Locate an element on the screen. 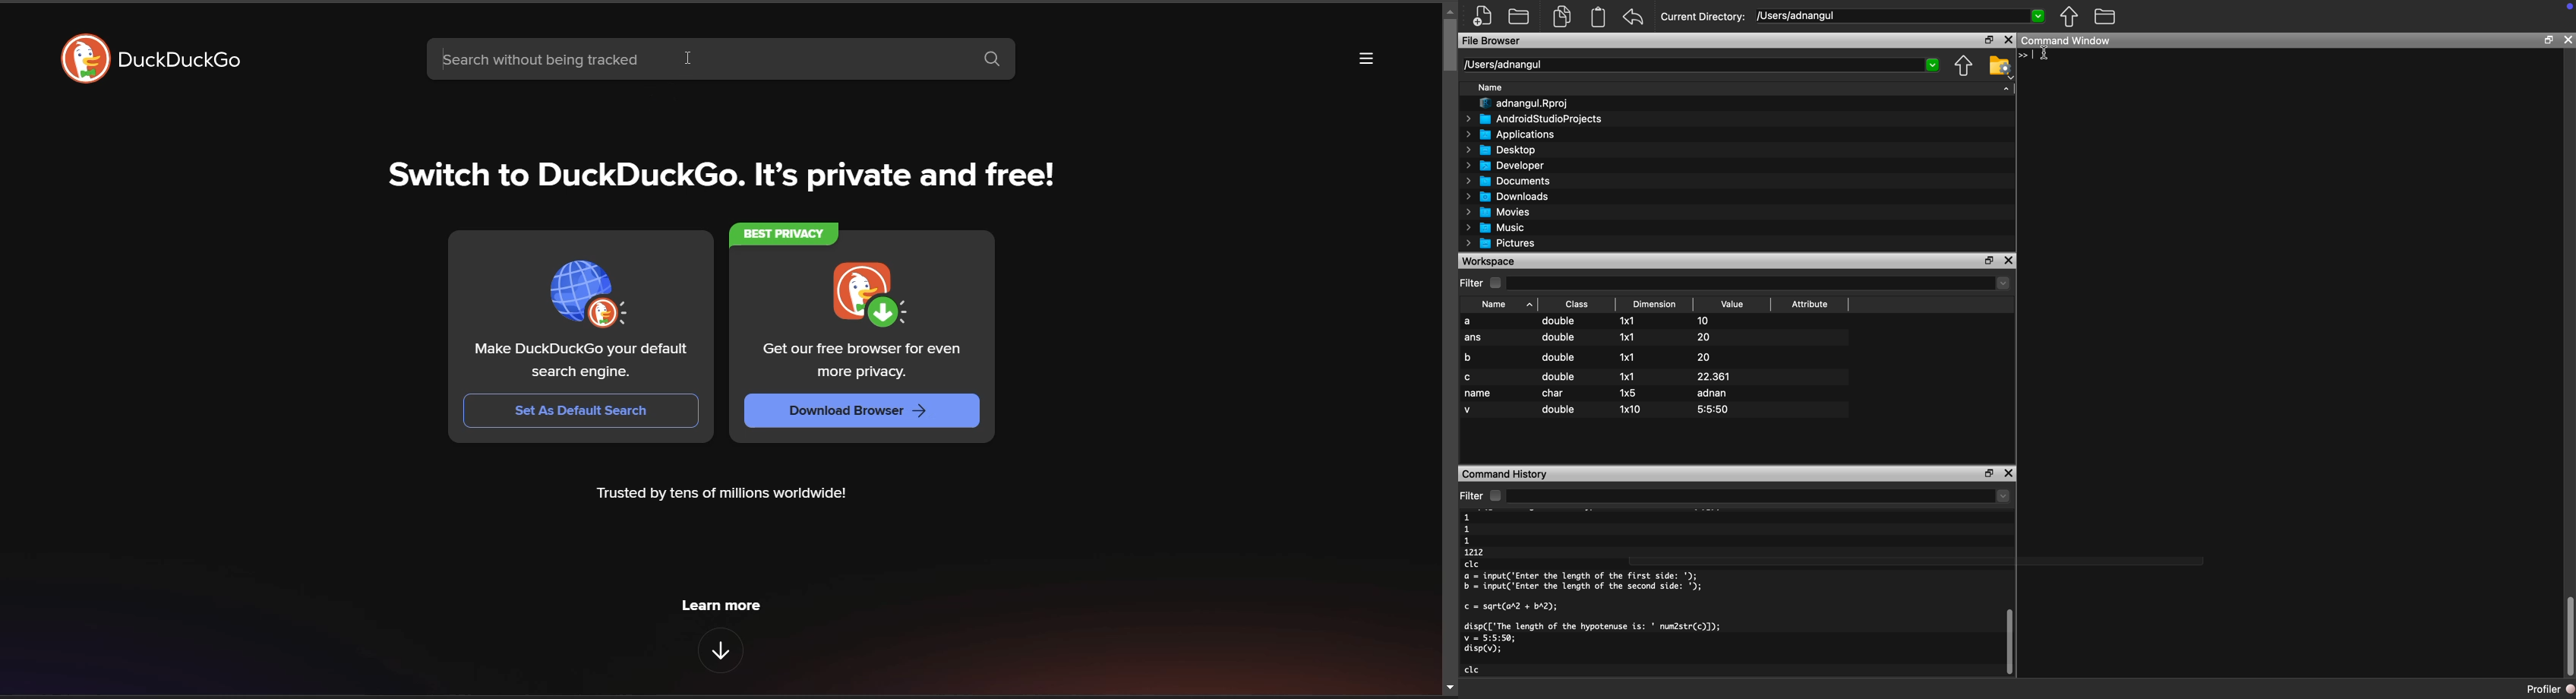 The image size is (2576, 700). Attribute is located at coordinates (1809, 304).